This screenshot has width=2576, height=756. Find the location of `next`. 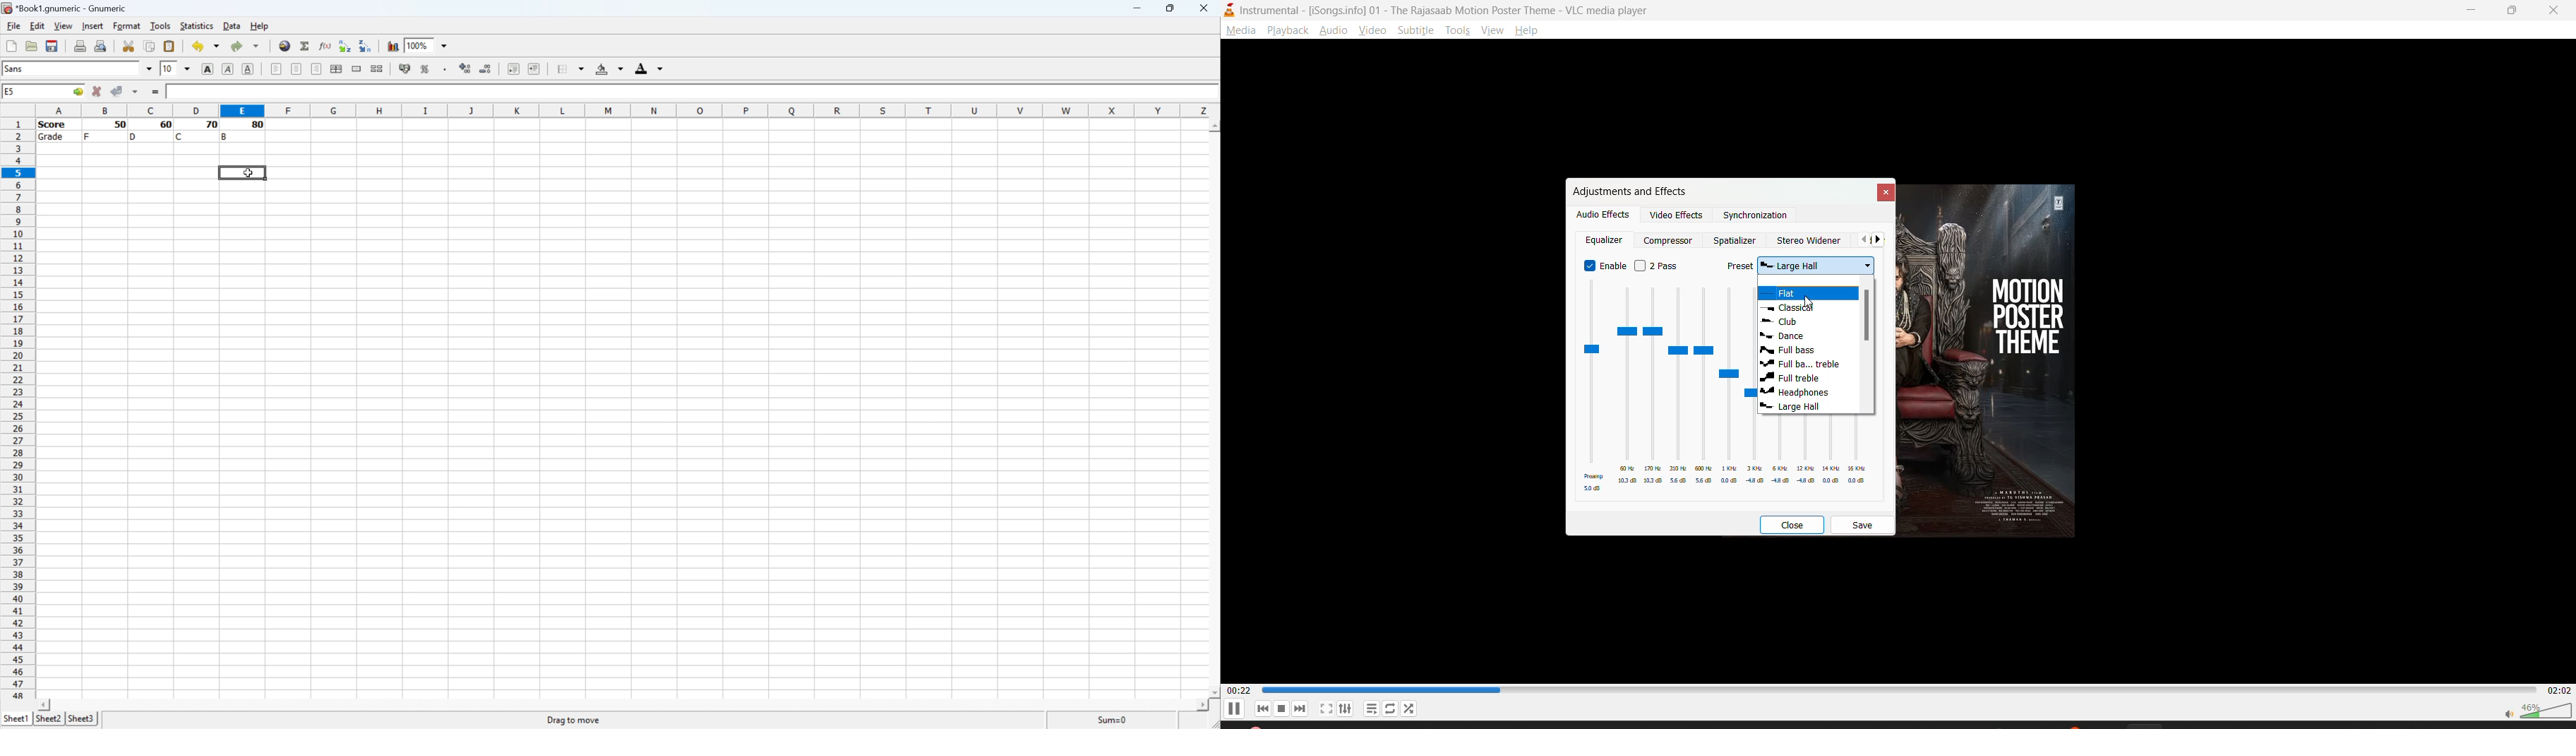

next is located at coordinates (1881, 240).